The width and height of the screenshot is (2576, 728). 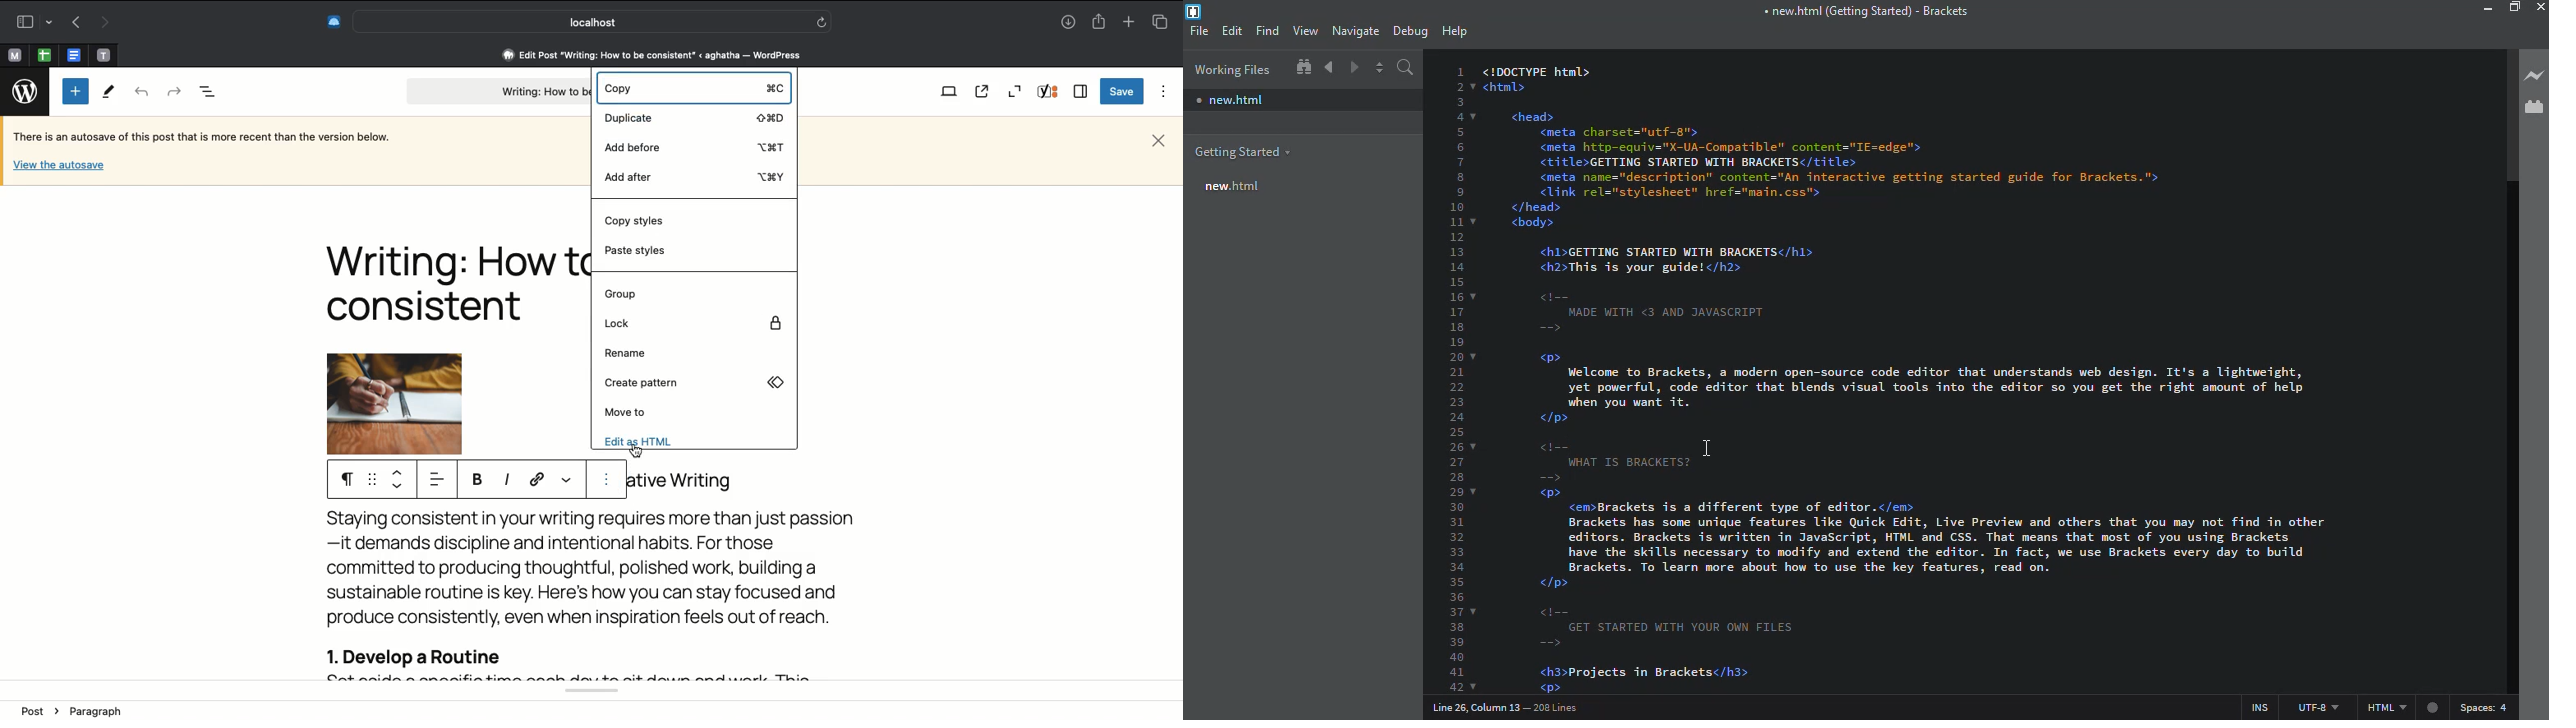 What do you see at coordinates (1511, 707) in the screenshot?
I see `line` at bounding box center [1511, 707].